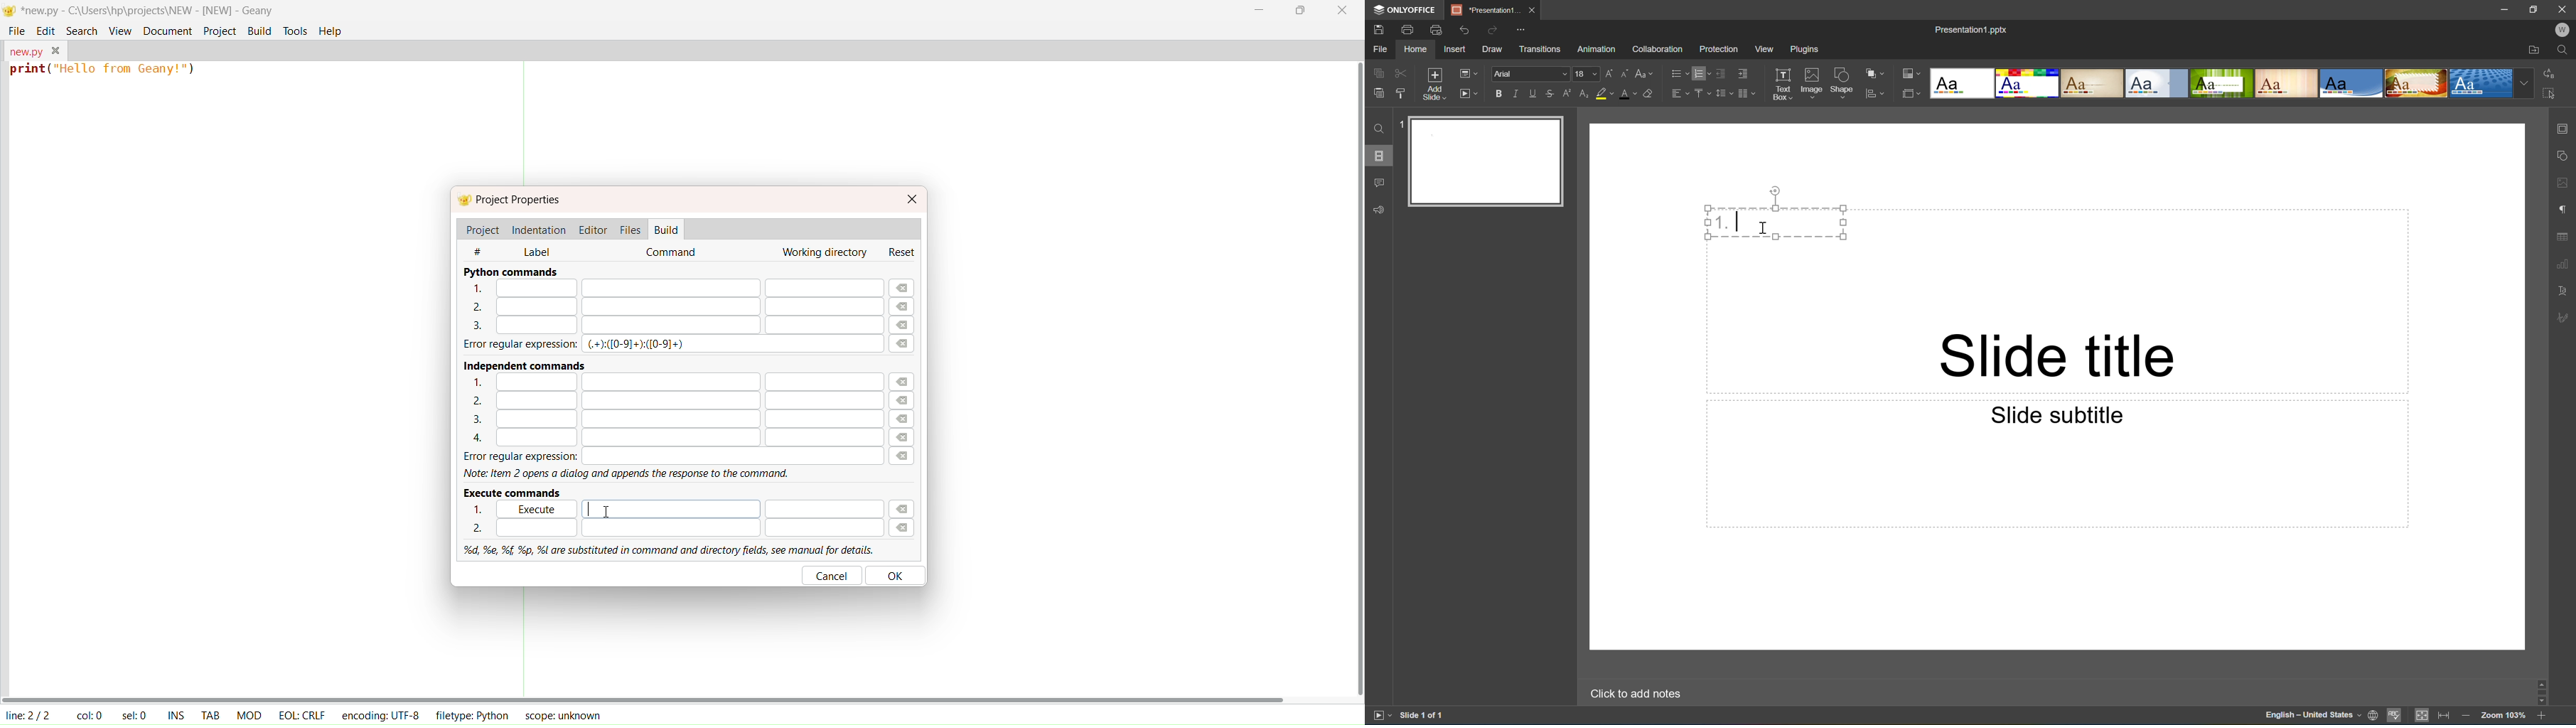  I want to click on Signature settings, so click(2565, 318).